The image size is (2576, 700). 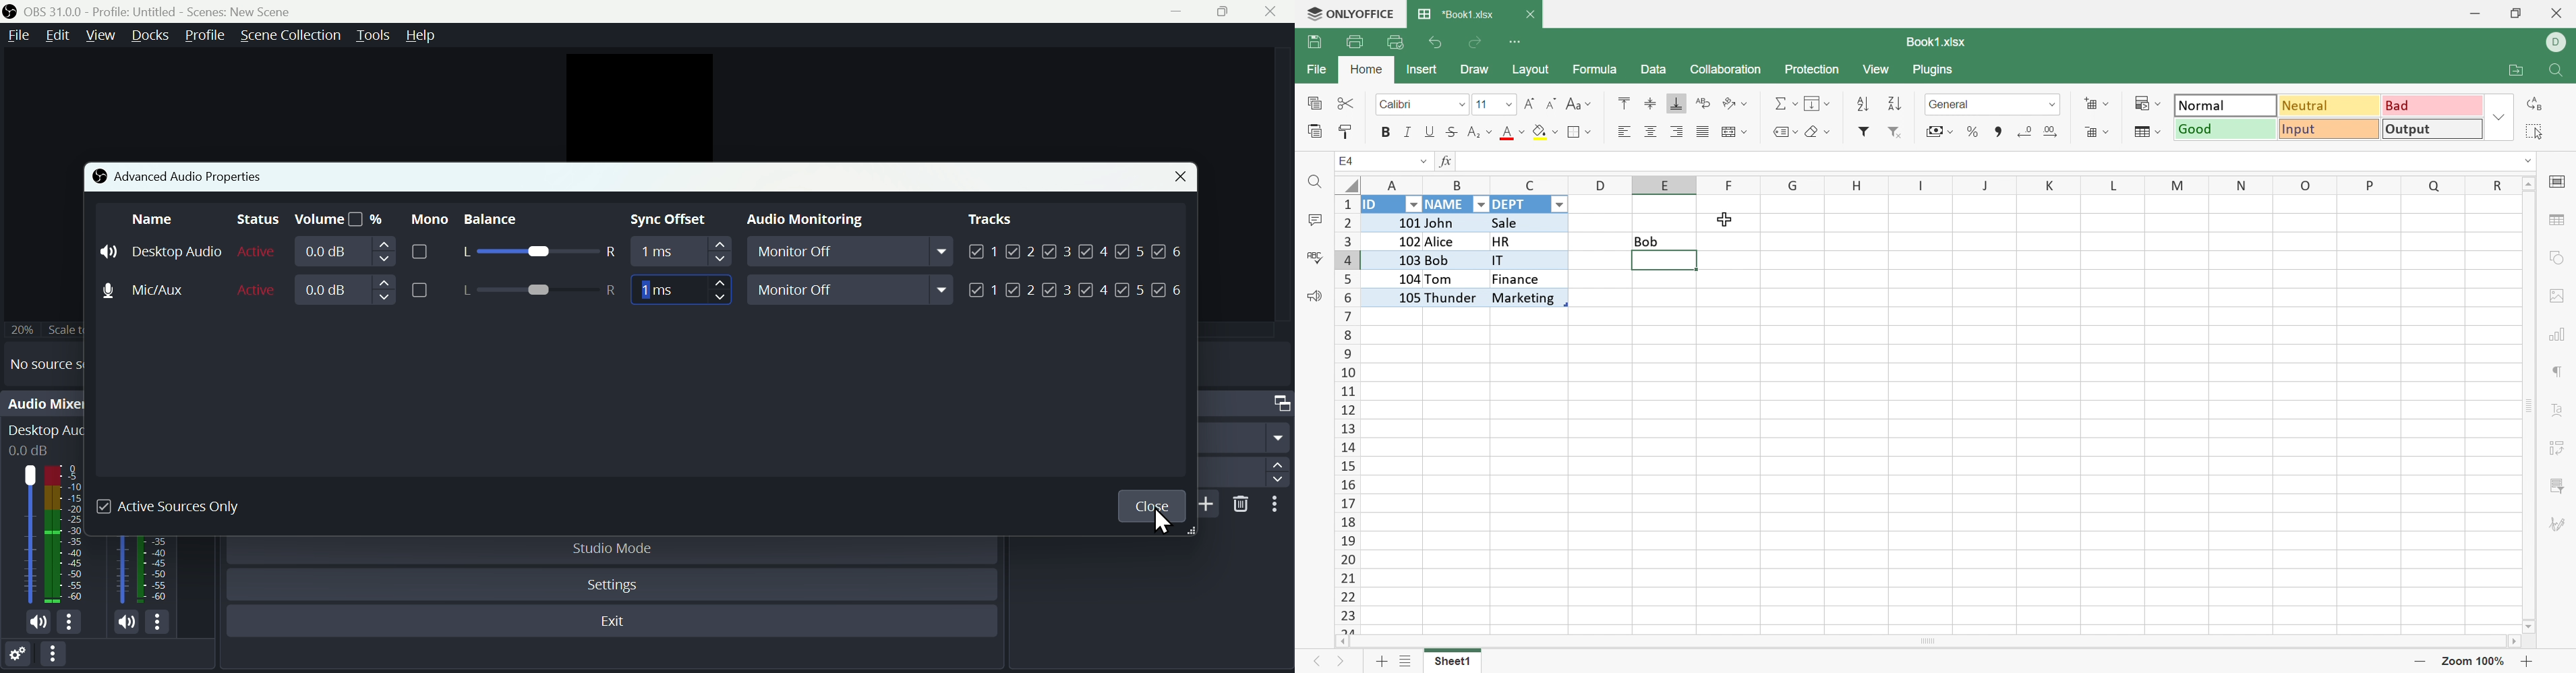 I want to click on Studio mode, so click(x=614, y=548).